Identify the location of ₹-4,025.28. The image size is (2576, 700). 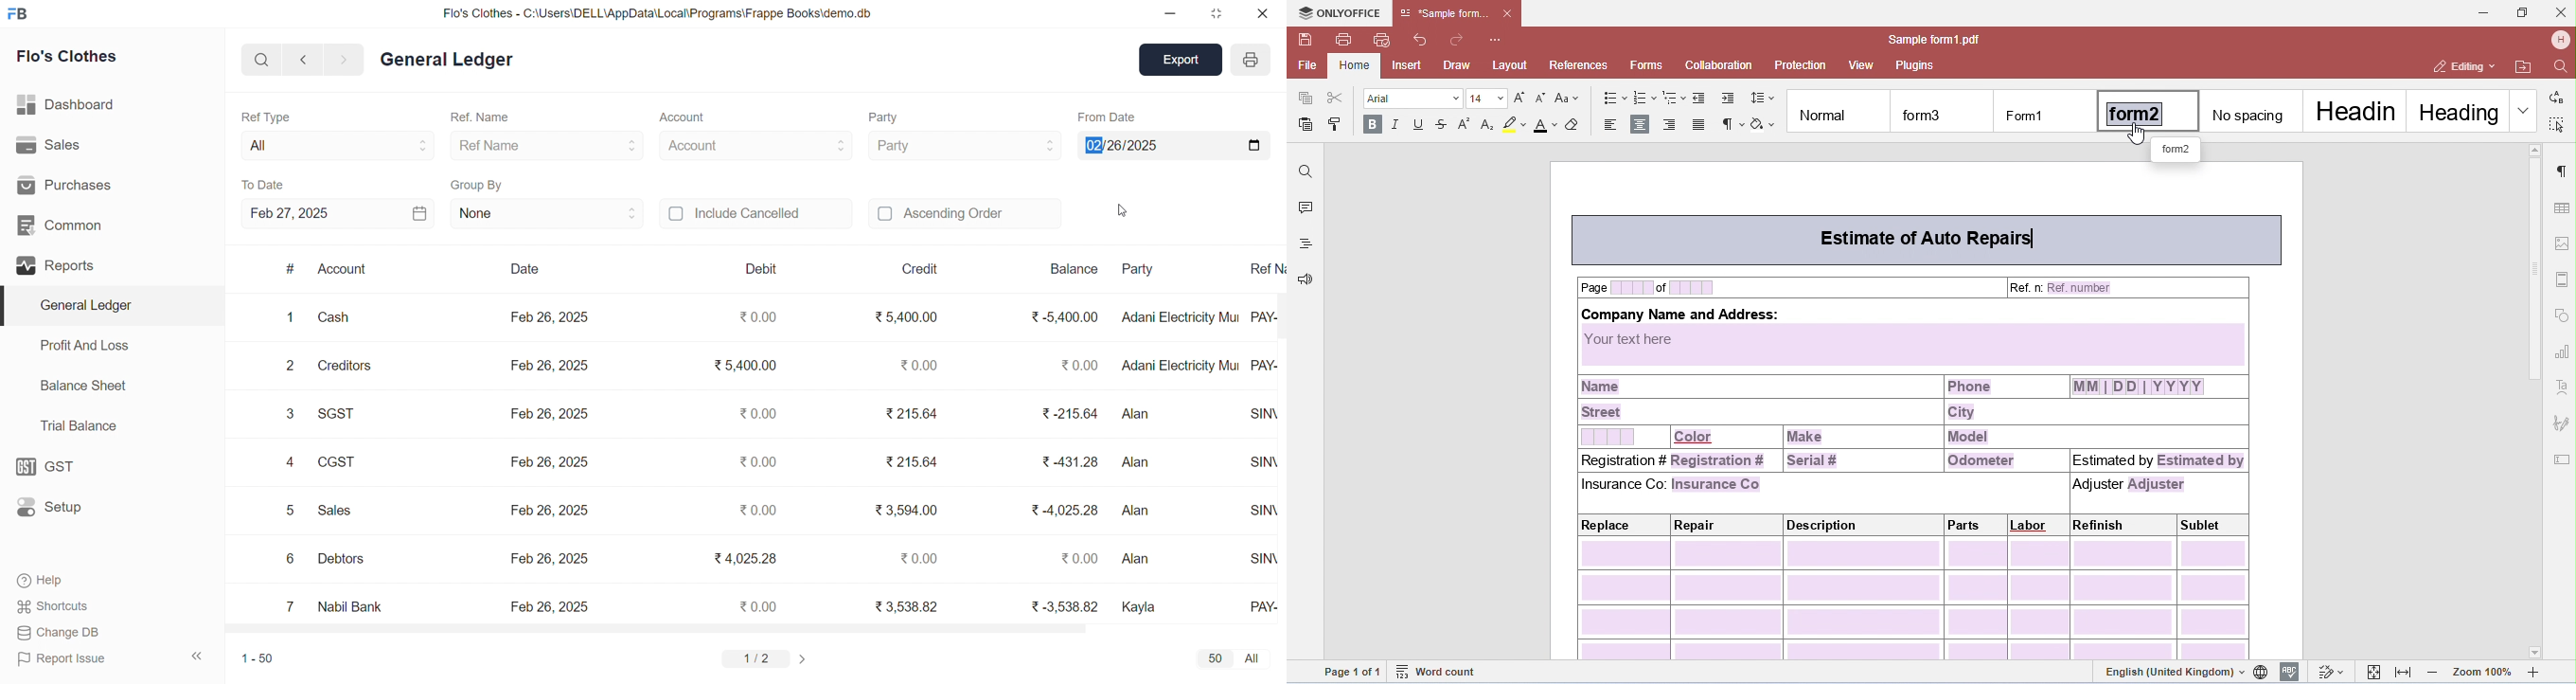
(1064, 509).